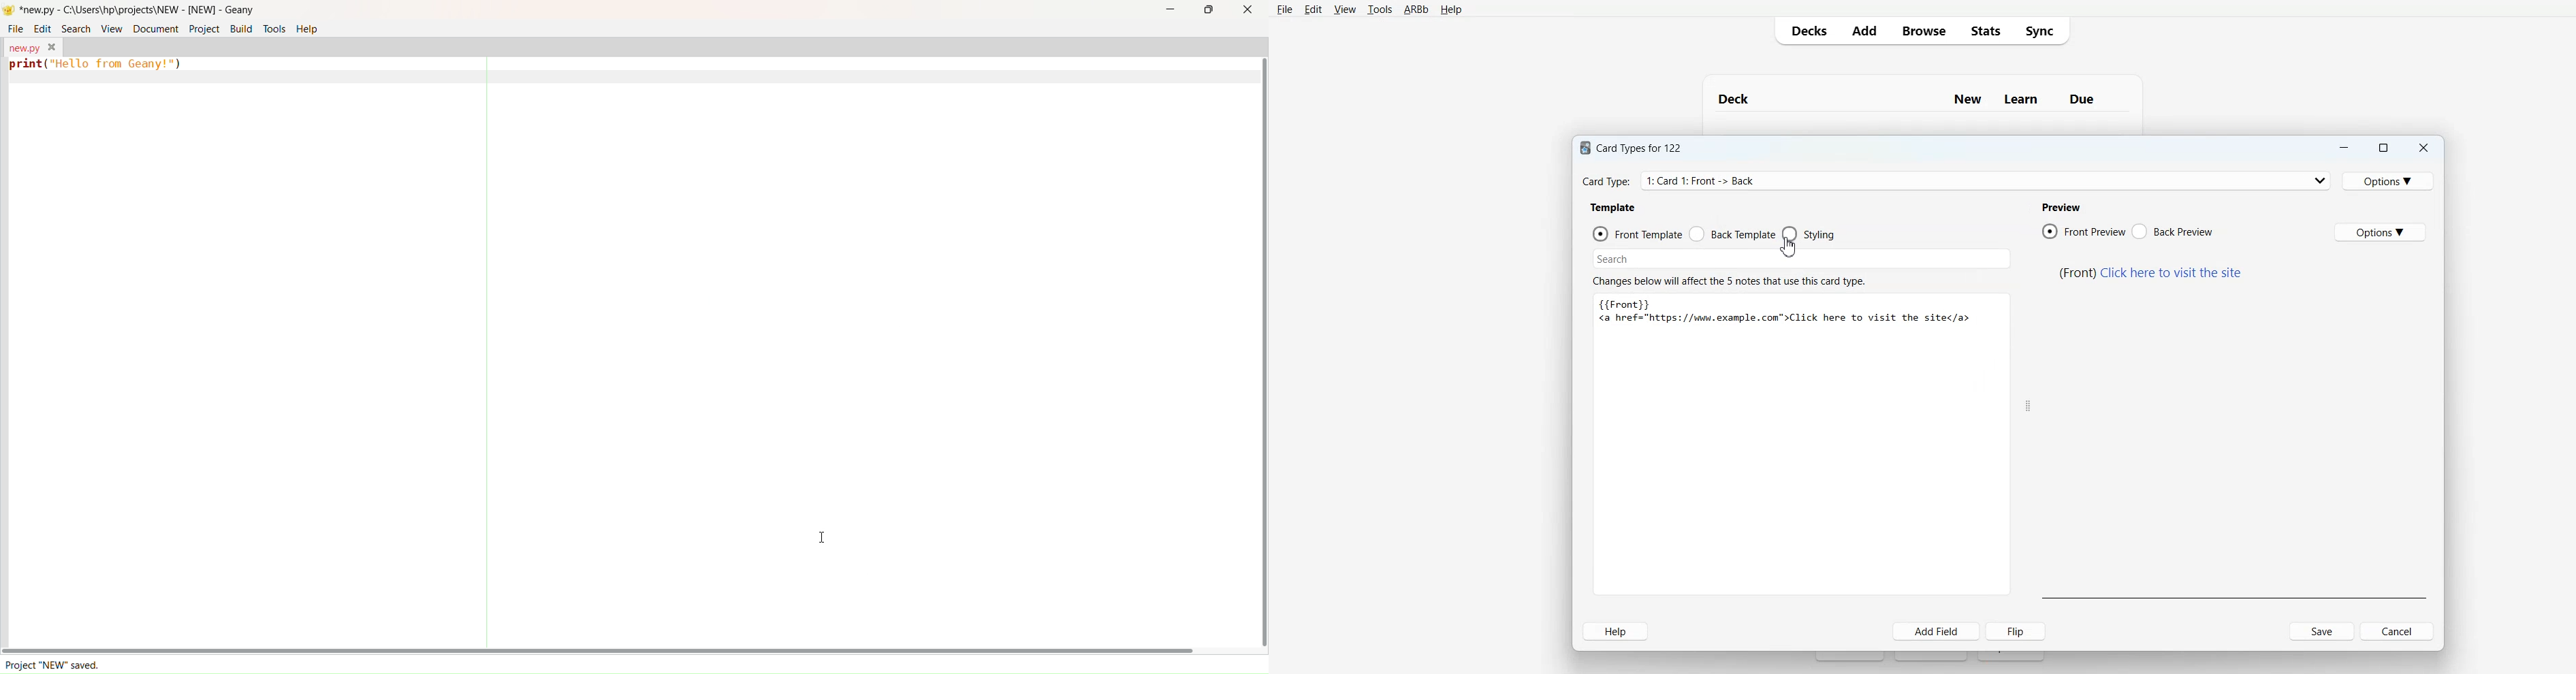 This screenshot has height=700, width=2576. Describe the element at coordinates (1800, 312) in the screenshot. I see `text 4` at that location.